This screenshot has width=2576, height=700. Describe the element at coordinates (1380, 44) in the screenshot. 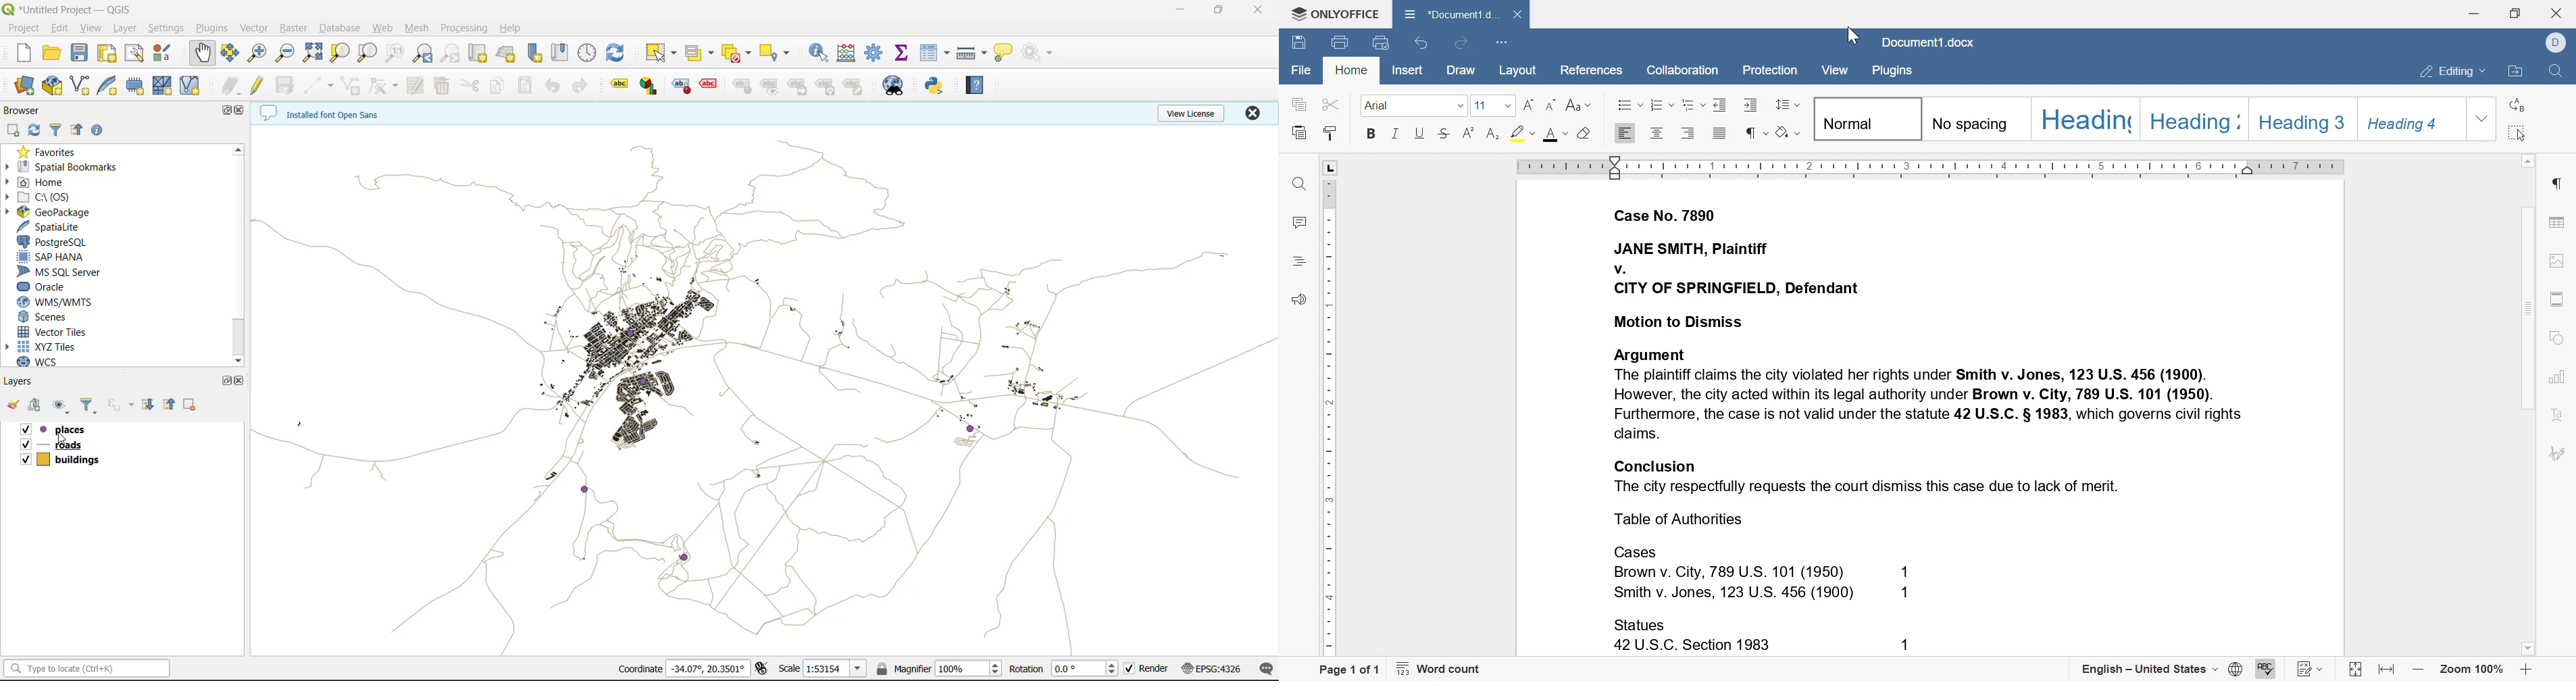

I see `quick print` at that location.